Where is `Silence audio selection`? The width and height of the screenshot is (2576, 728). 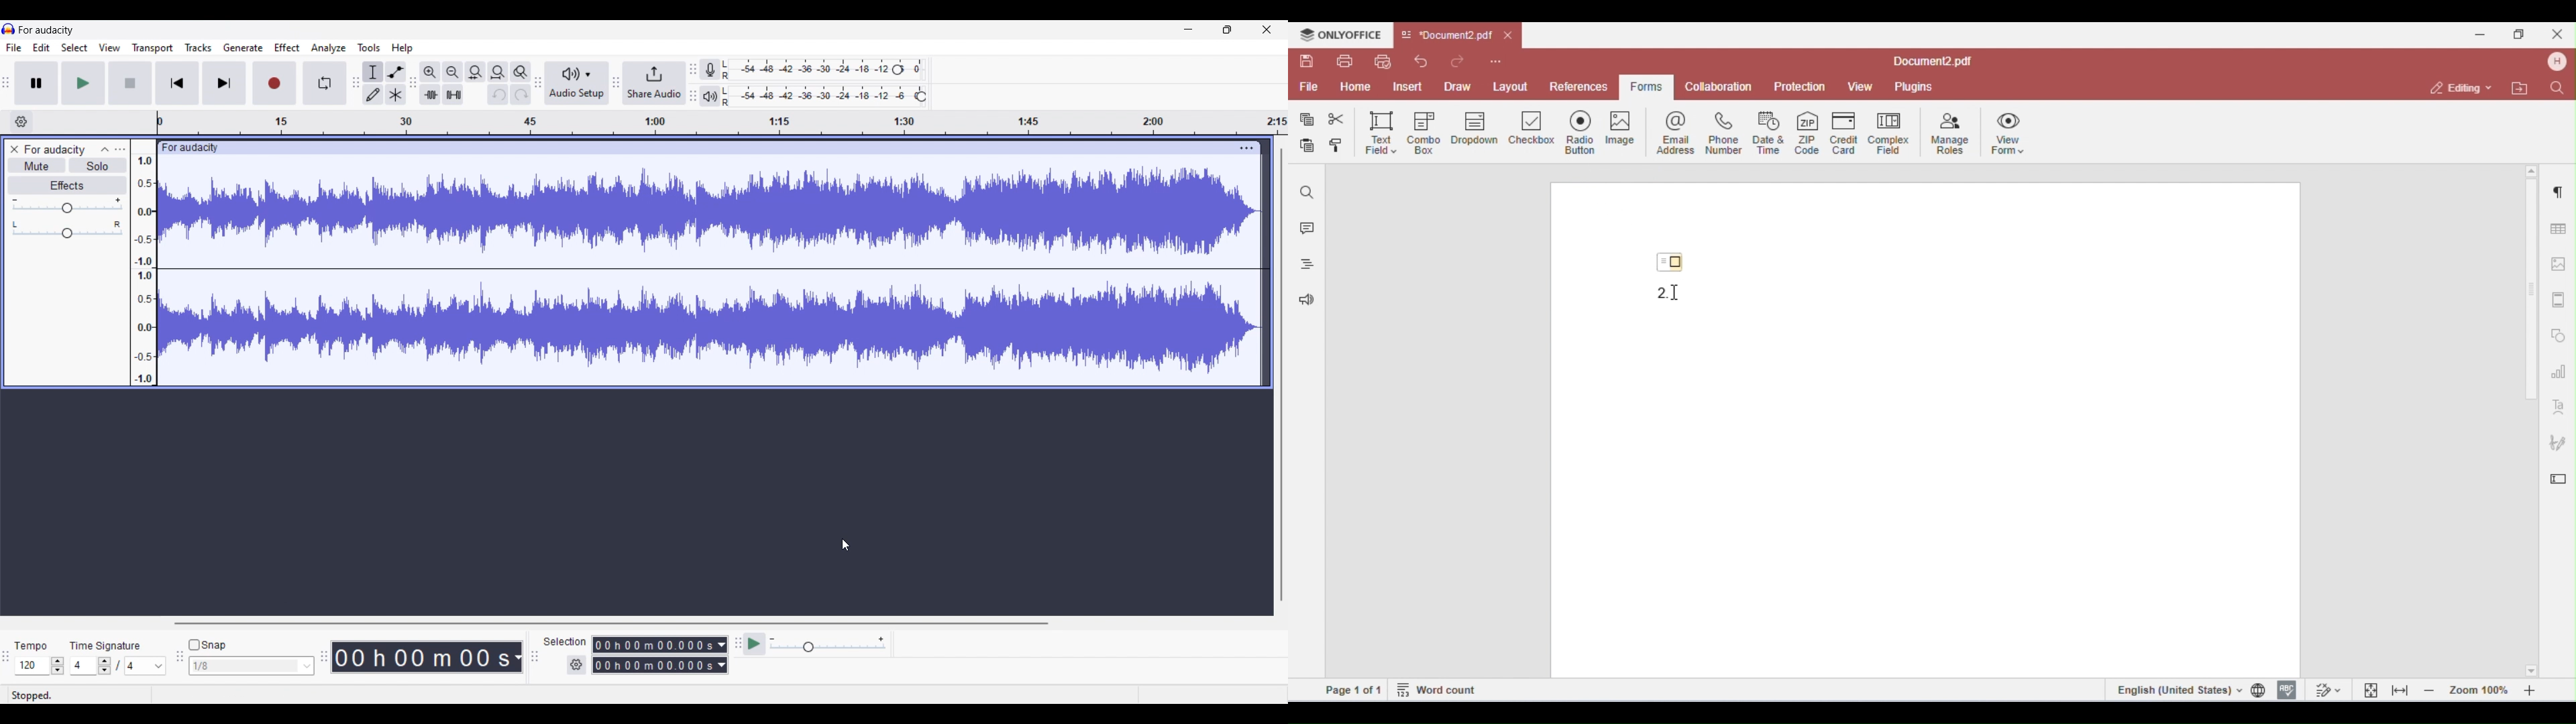 Silence audio selection is located at coordinates (453, 95).